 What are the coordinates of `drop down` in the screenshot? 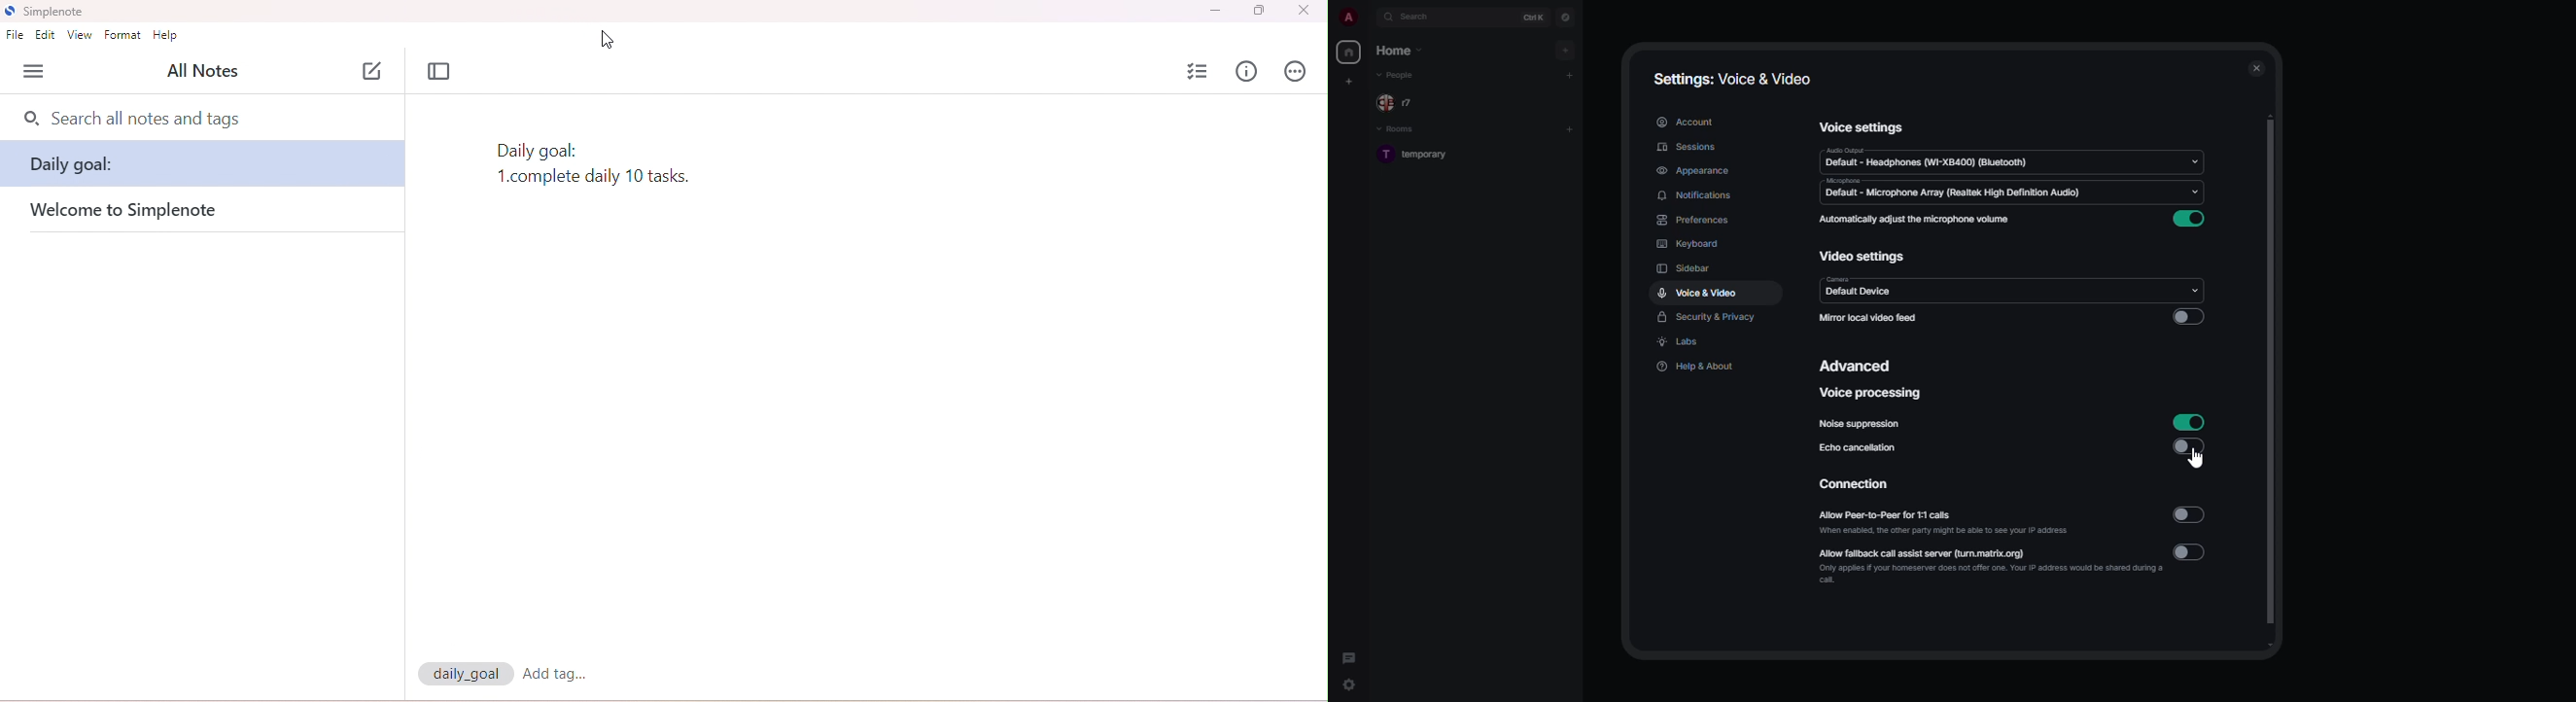 It's located at (2195, 290).